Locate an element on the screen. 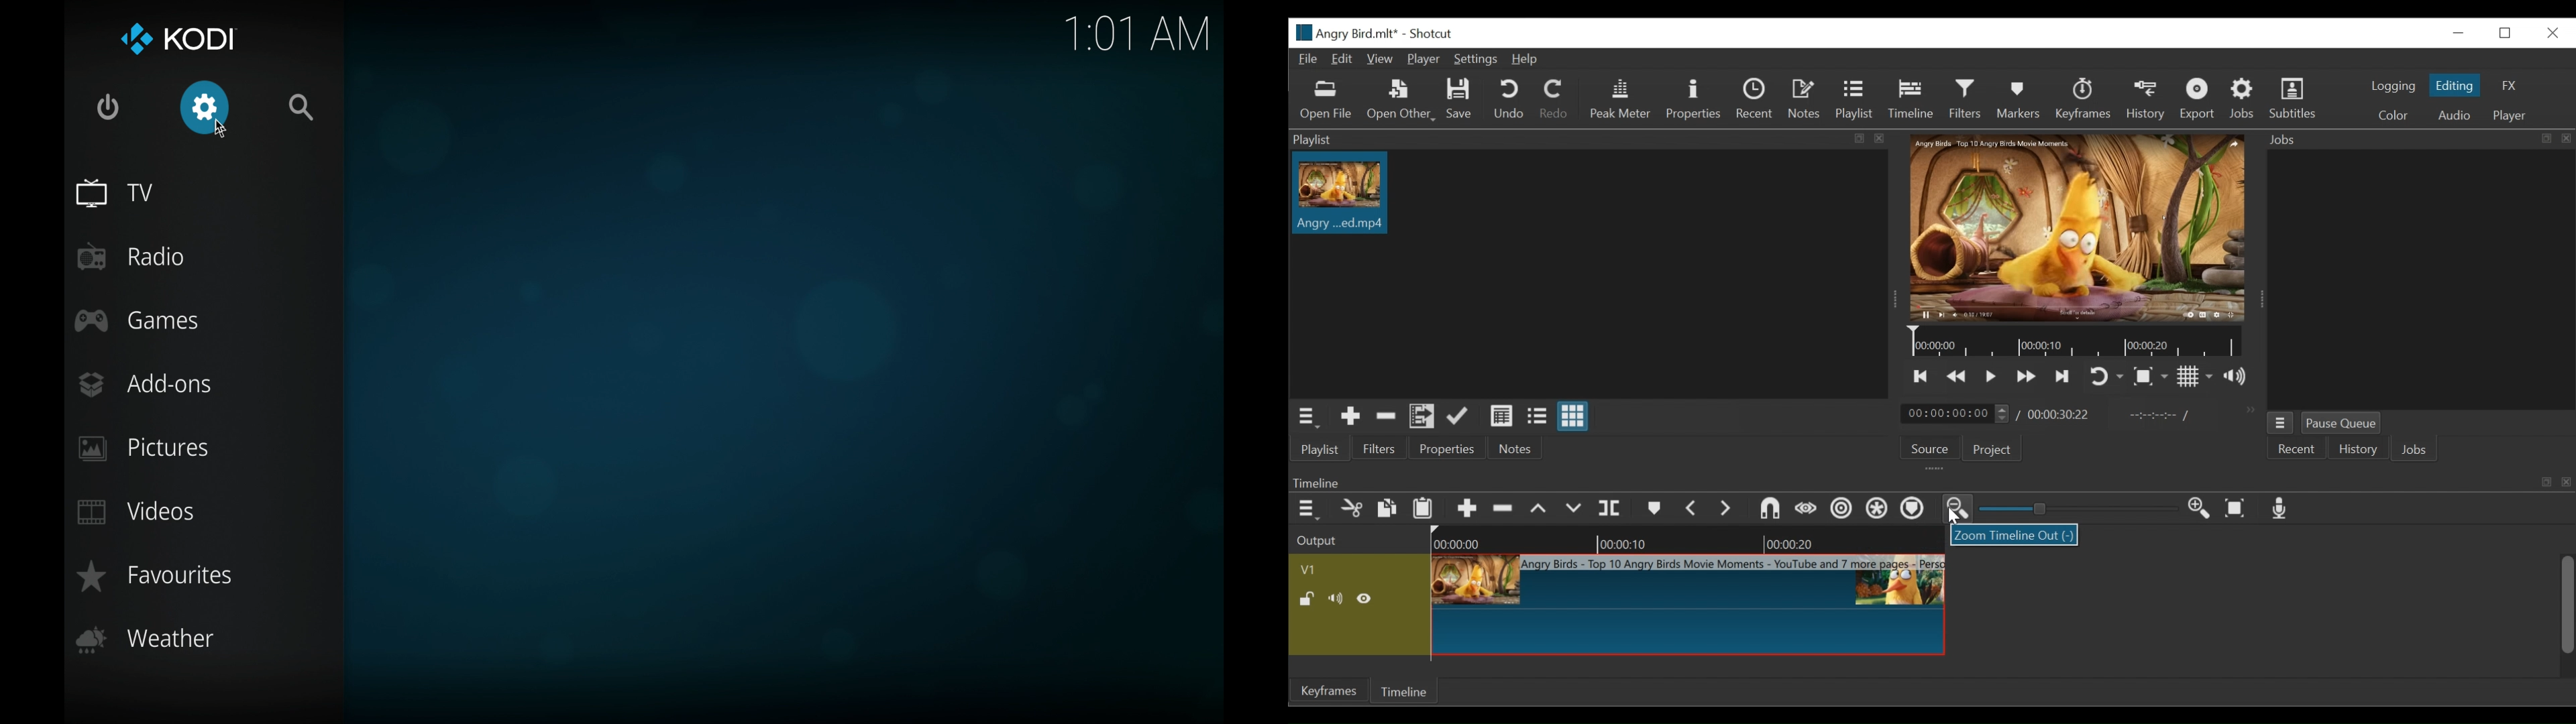 The width and height of the screenshot is (2576, 728). Timeline menu is located at coordinates (1305, 508).